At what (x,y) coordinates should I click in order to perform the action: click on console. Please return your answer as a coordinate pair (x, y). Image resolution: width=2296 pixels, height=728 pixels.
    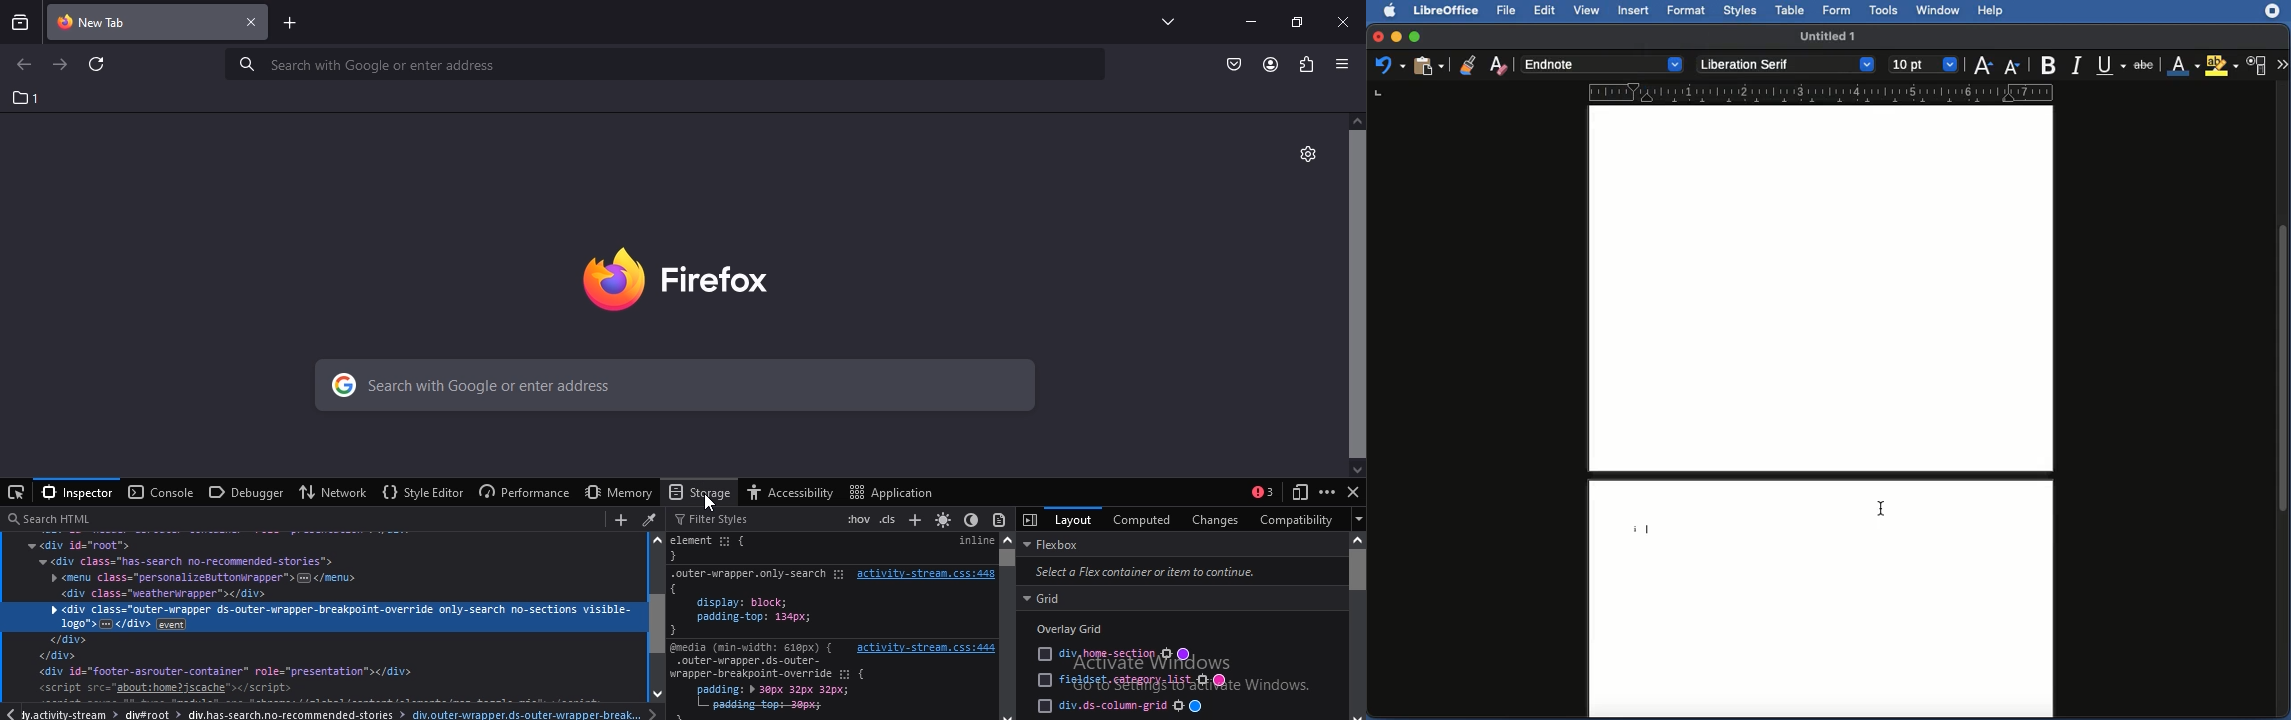
    Looking at the image, I should click on (161, 493).